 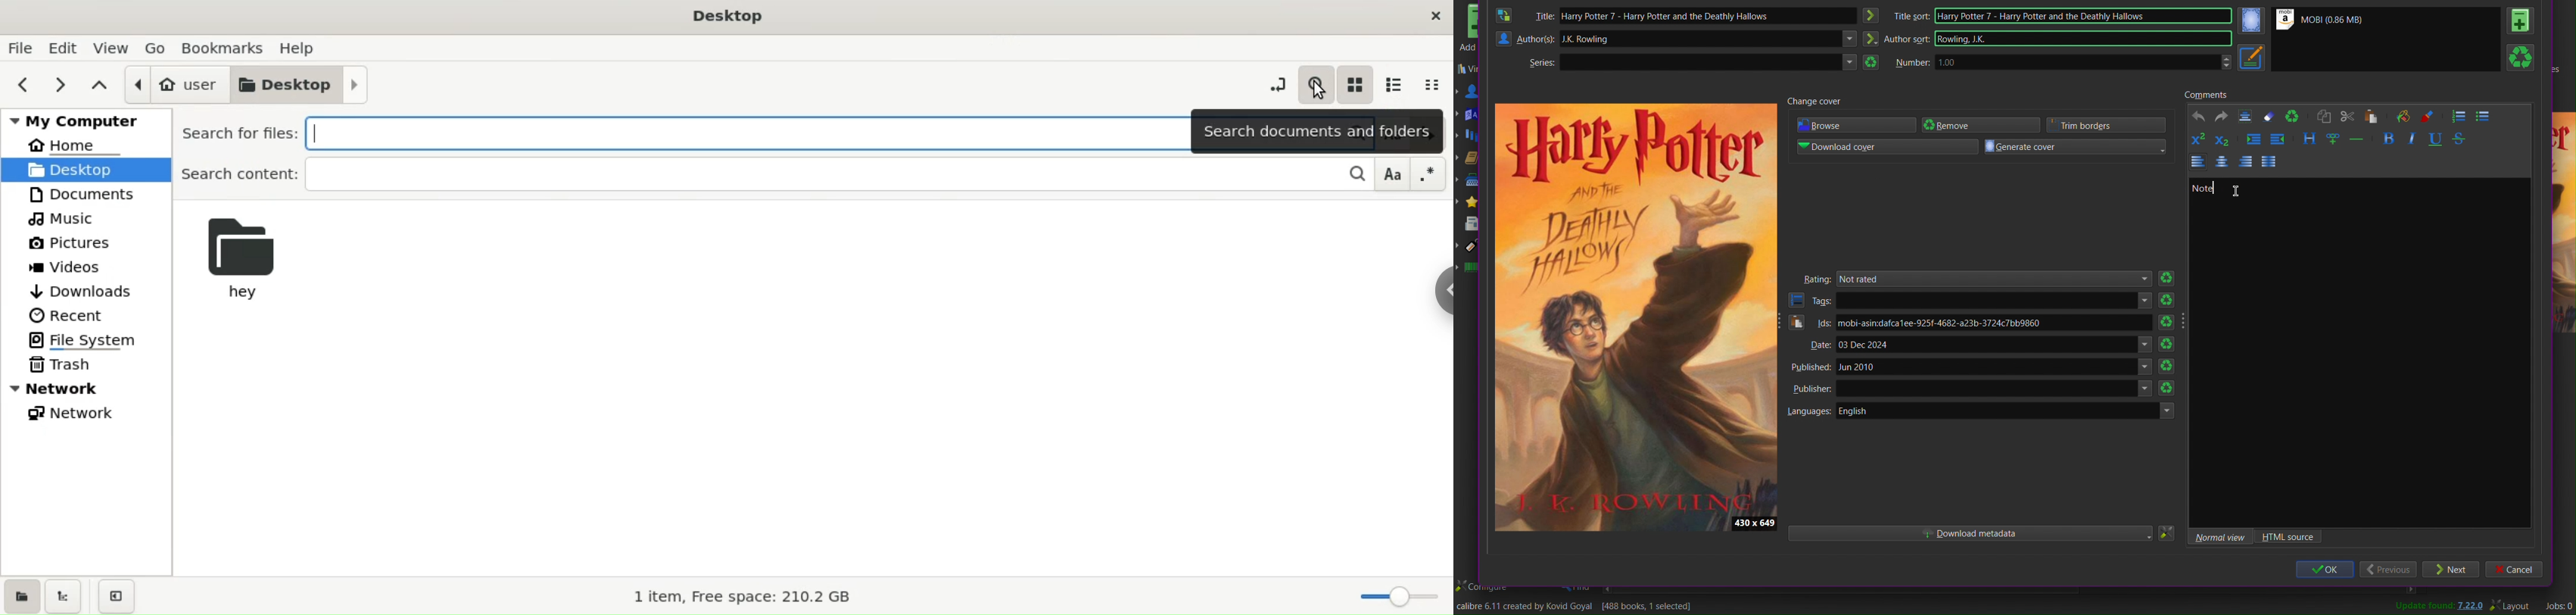 What do you see at coordinates (301, 48) in the screenshot?
I see `help` at bounding box center [301, 48].